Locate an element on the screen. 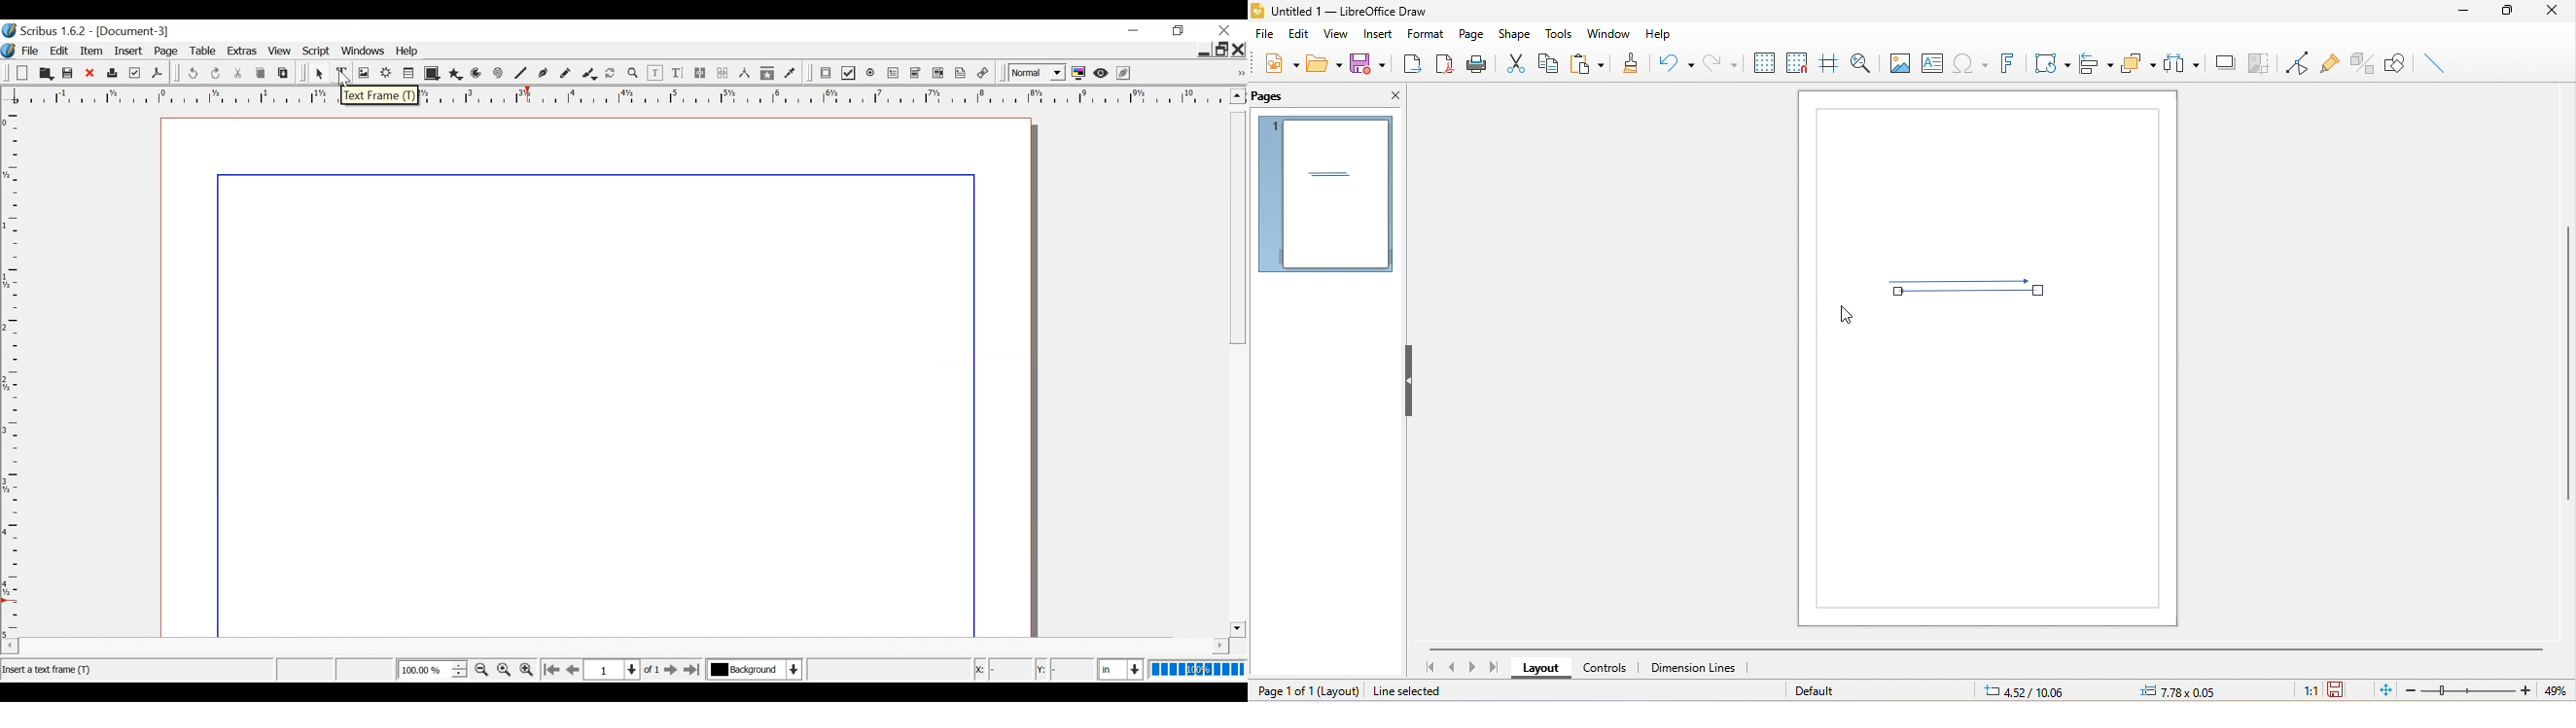 The height and width of the screenshot is (728, 2576). line selected is located at coordinates (1421, 691).